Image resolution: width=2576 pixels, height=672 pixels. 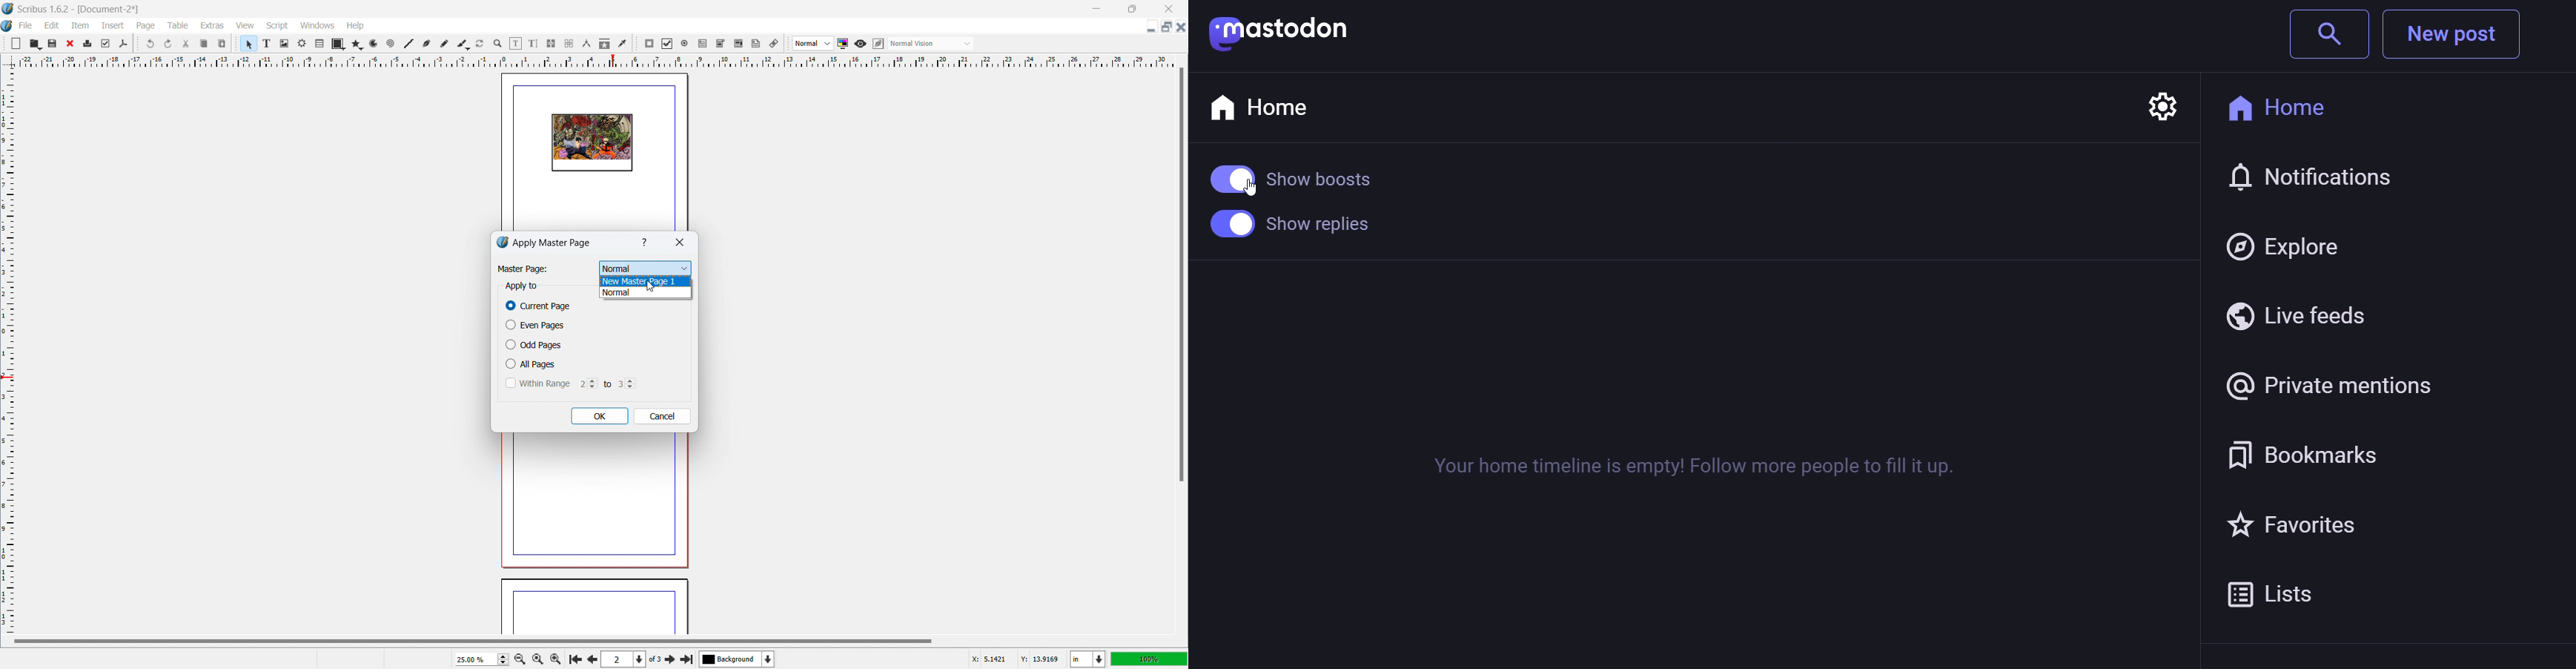 I want to click on page, so click(x=591, y=505).